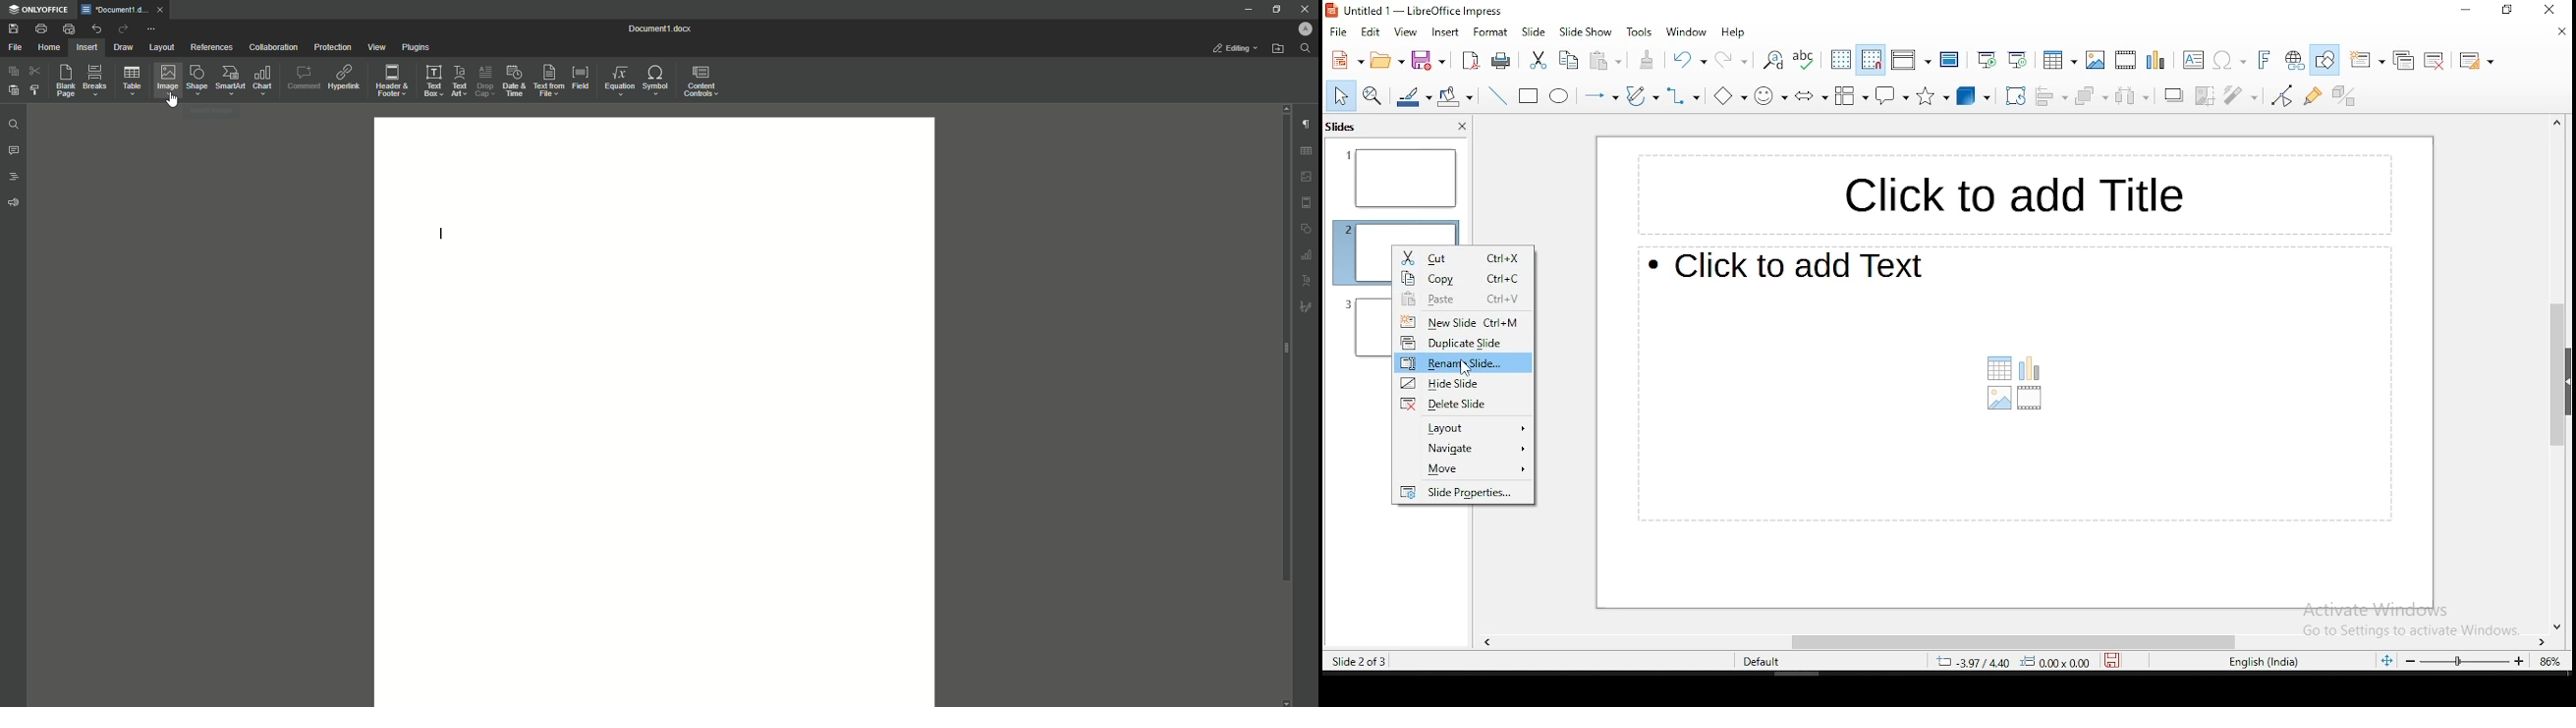 The height and width of the screenshot is (728, 2576). I want to click on paste, so click(1605, 62).